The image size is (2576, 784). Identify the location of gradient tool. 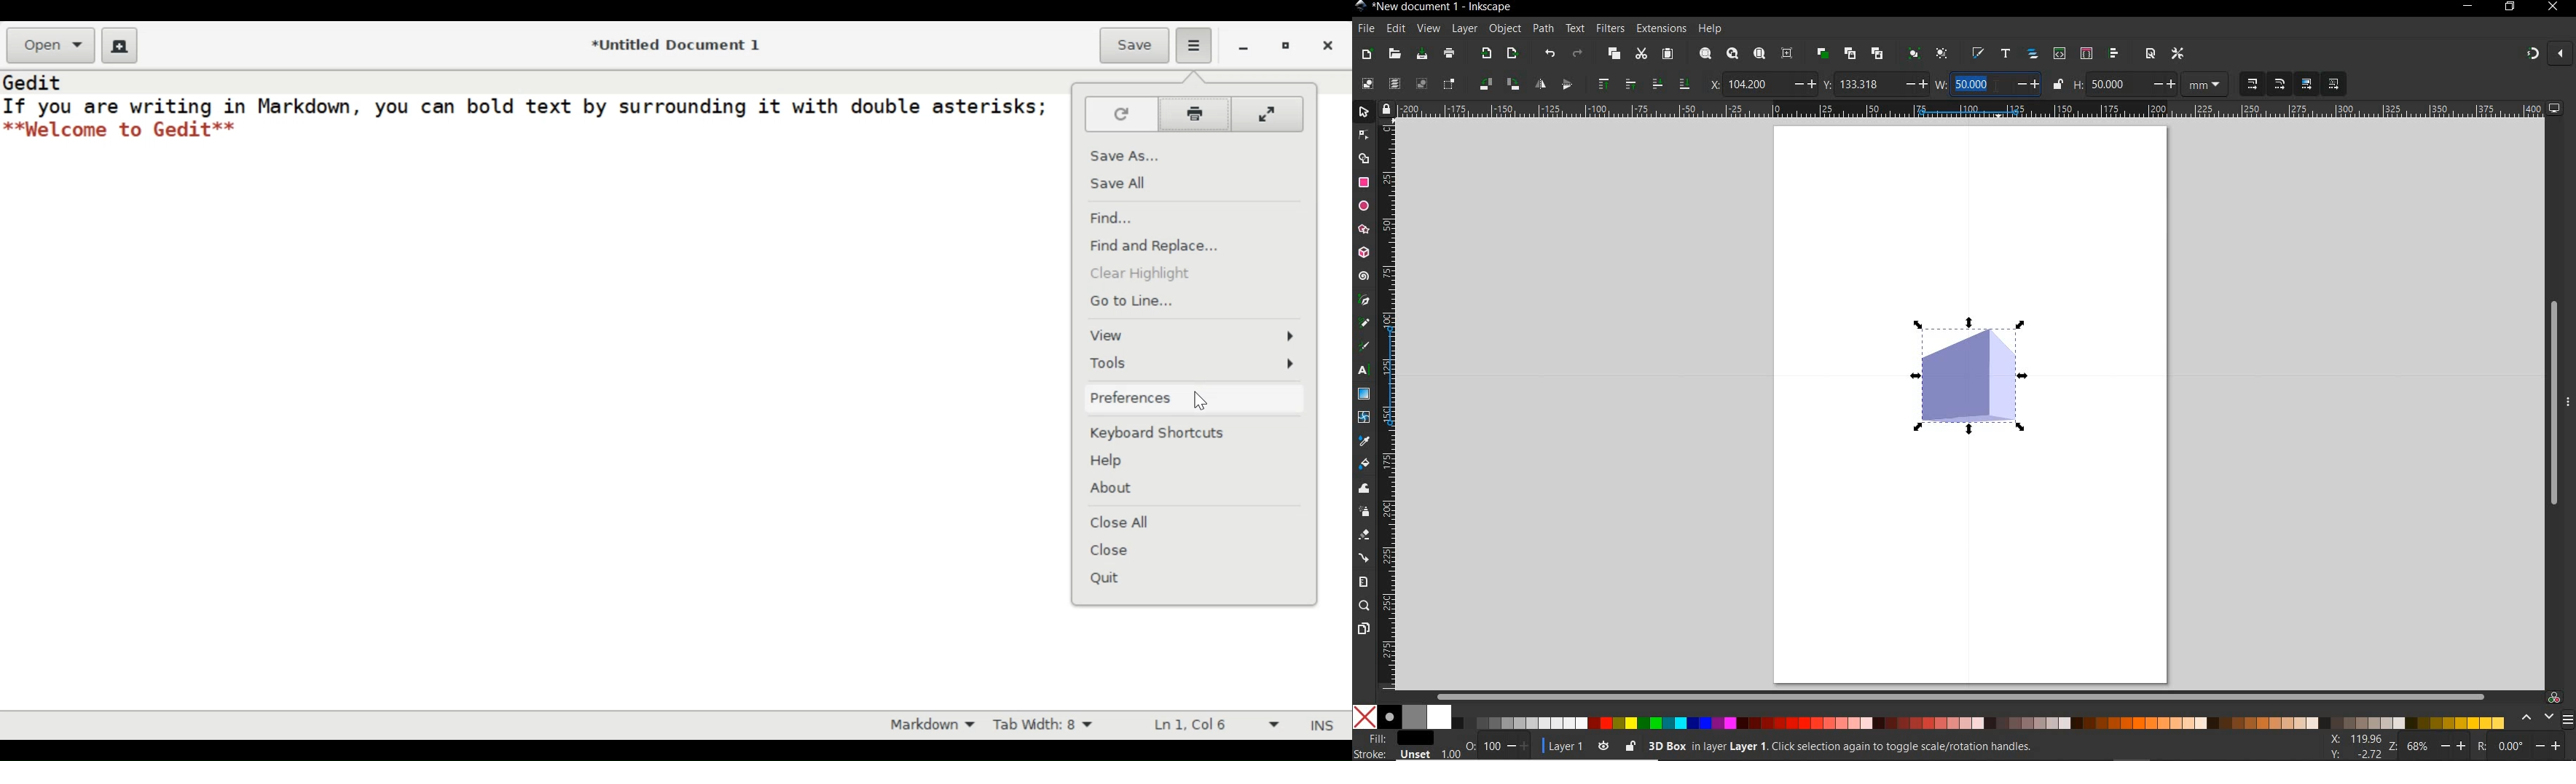
(1364, 394).